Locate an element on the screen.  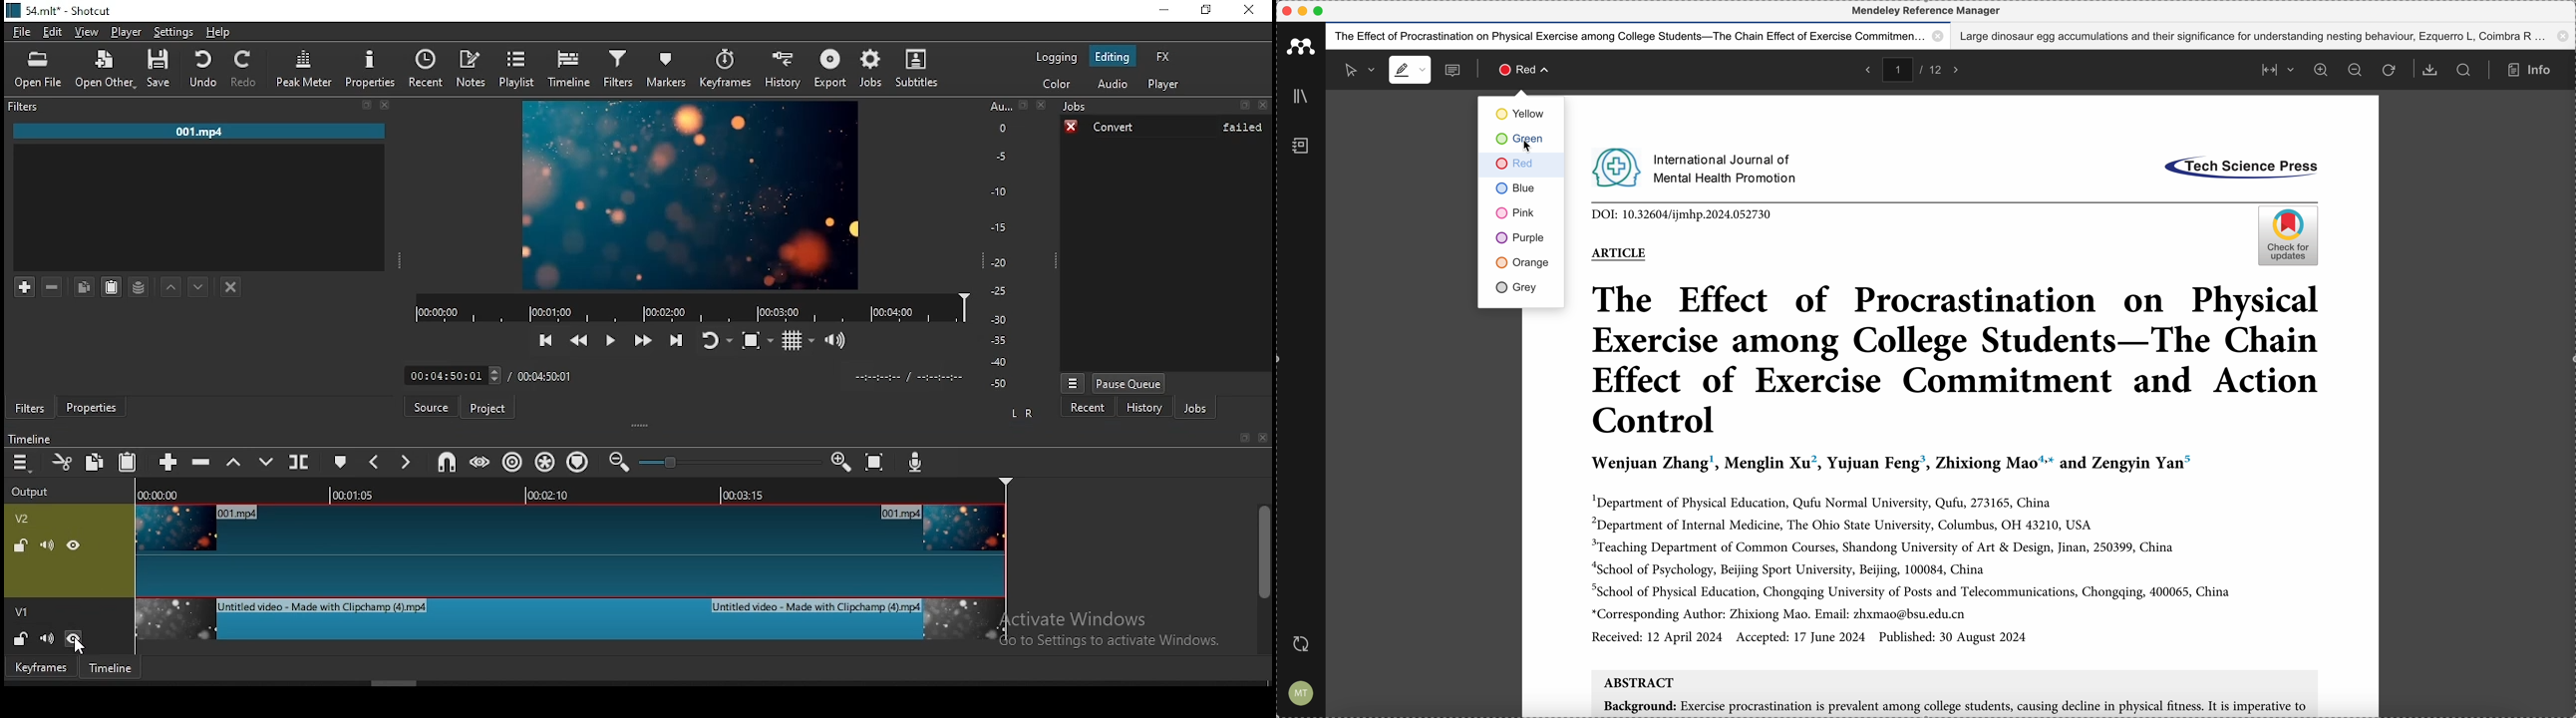
orange is located at coordinates (1523, 264).